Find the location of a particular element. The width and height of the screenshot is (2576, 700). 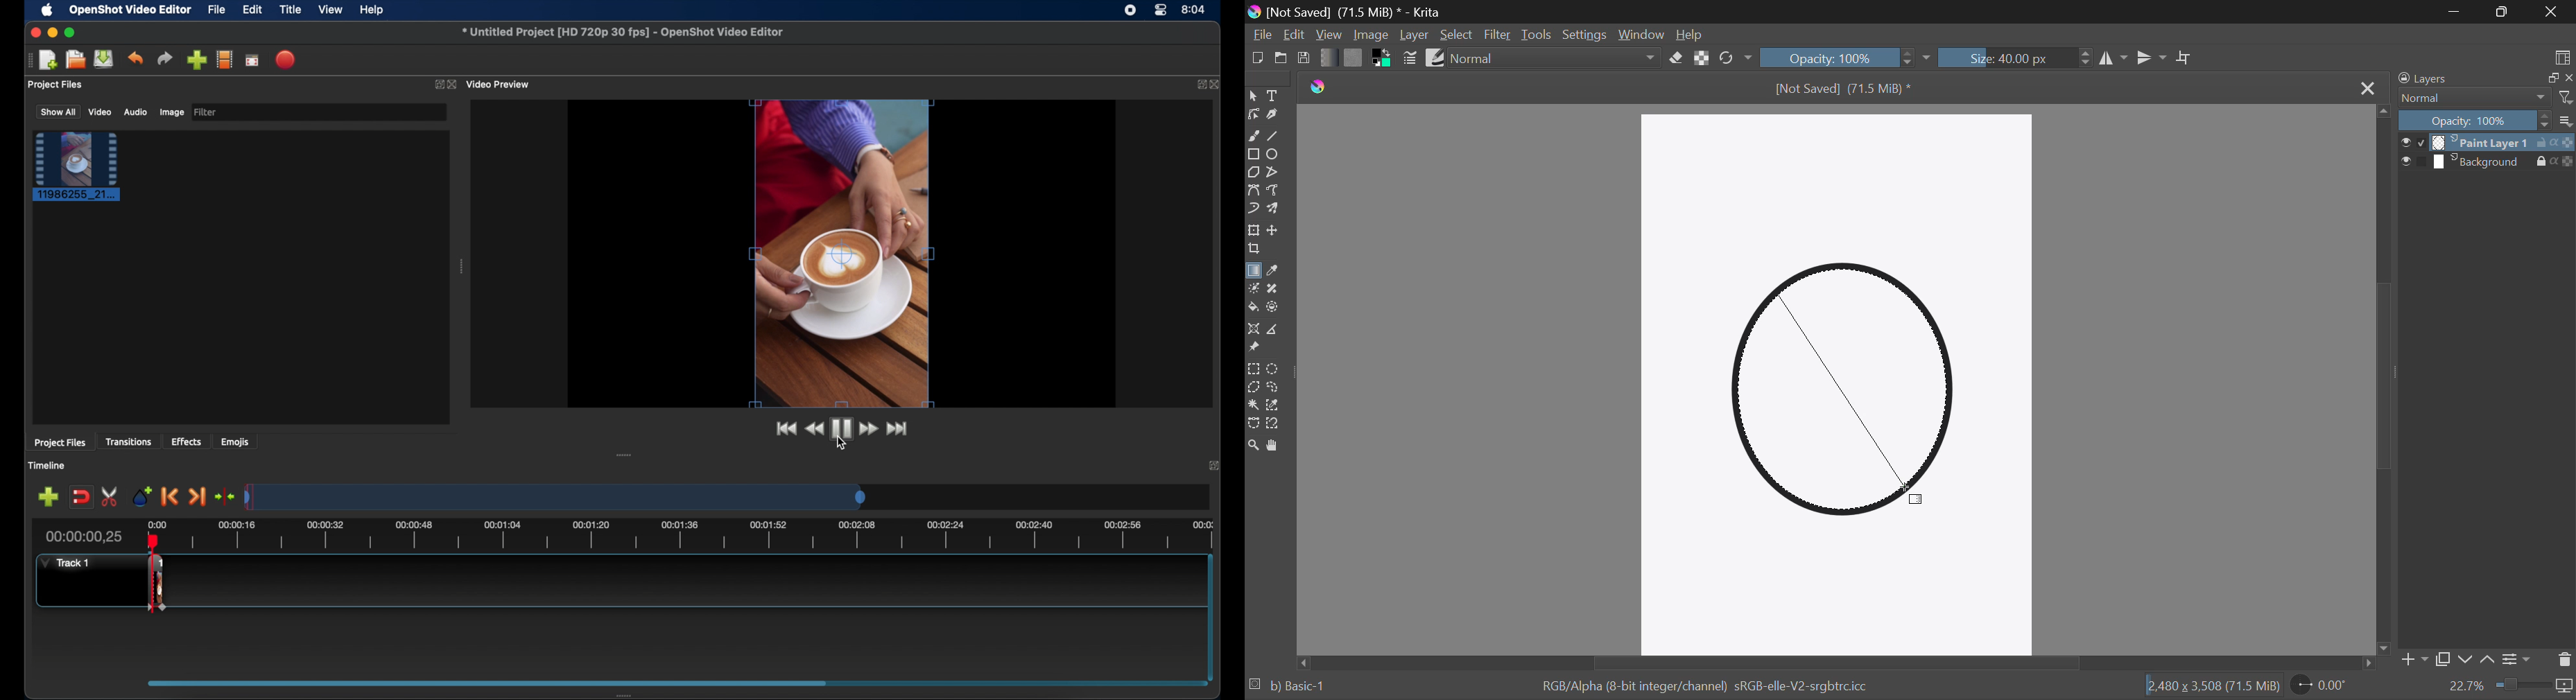

Continuous Selection is located at coordinates (1254, 404).